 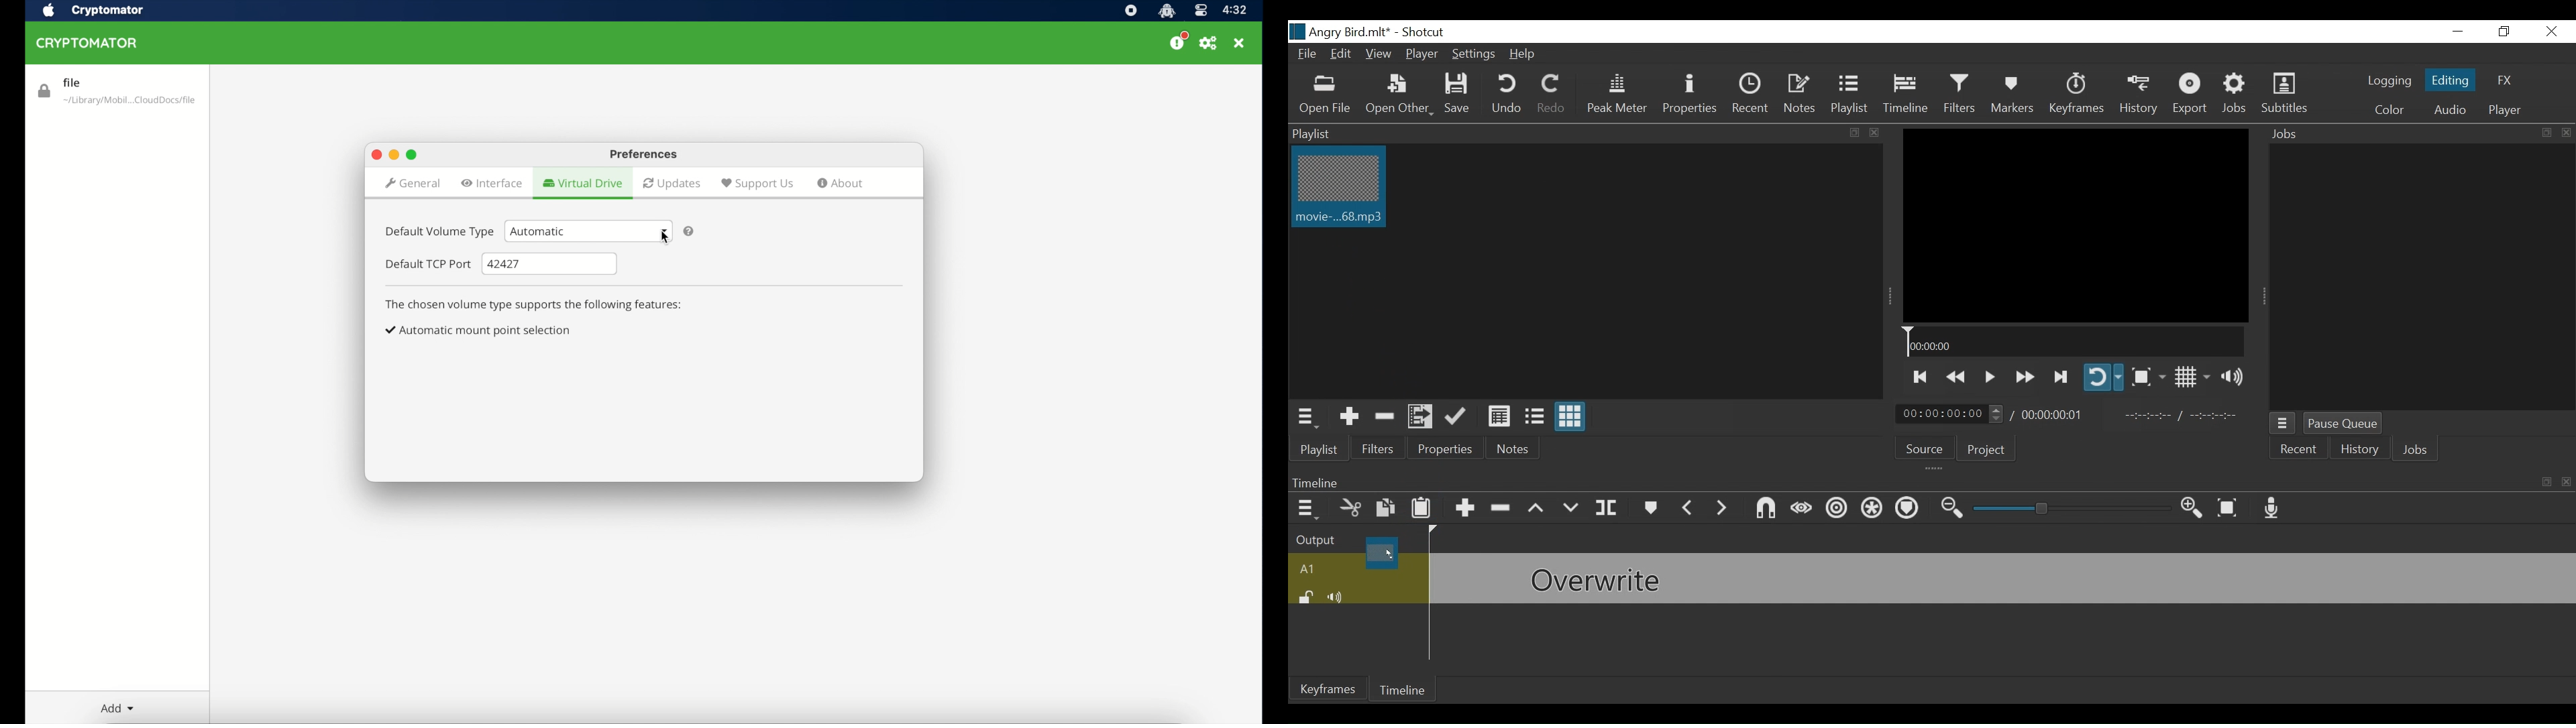 What do you see at coordinates (1460, 95) in the screenshot?
I see `Save` at bounding box center [1460, 95].